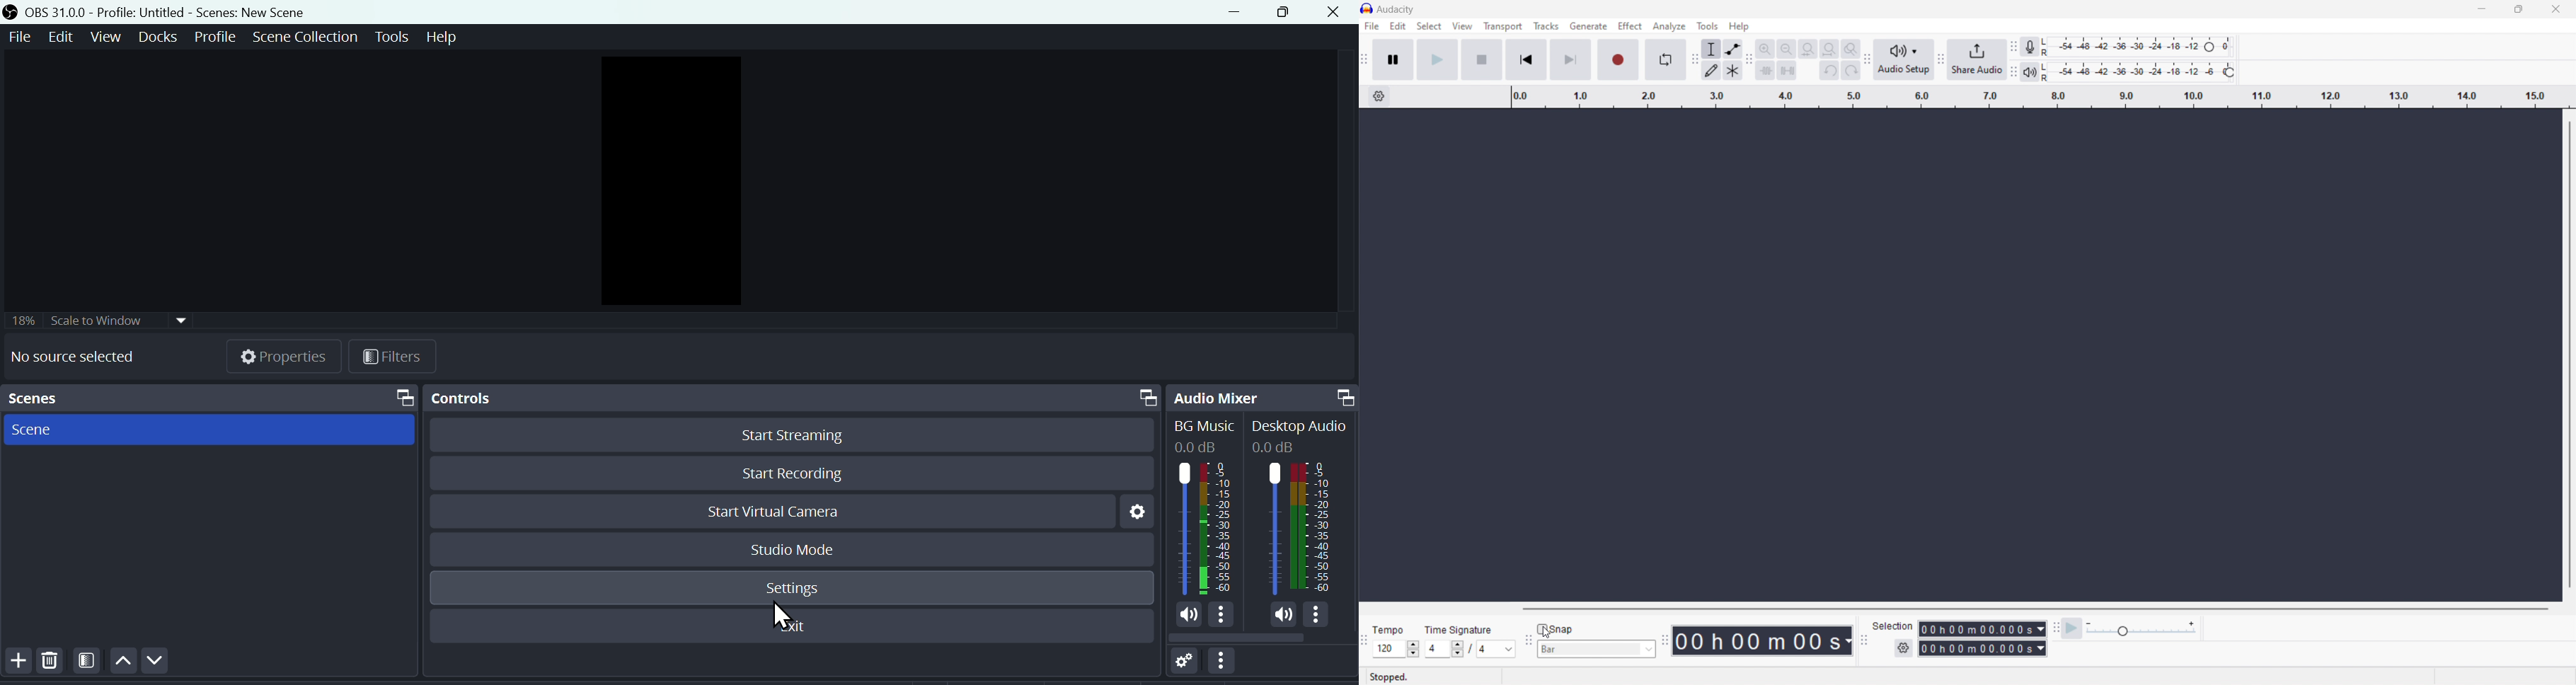 This screenshot has height=700, width=2576. Describe the element at coordinates (789, 627) in the screenshot. I see `Exit` at that location.